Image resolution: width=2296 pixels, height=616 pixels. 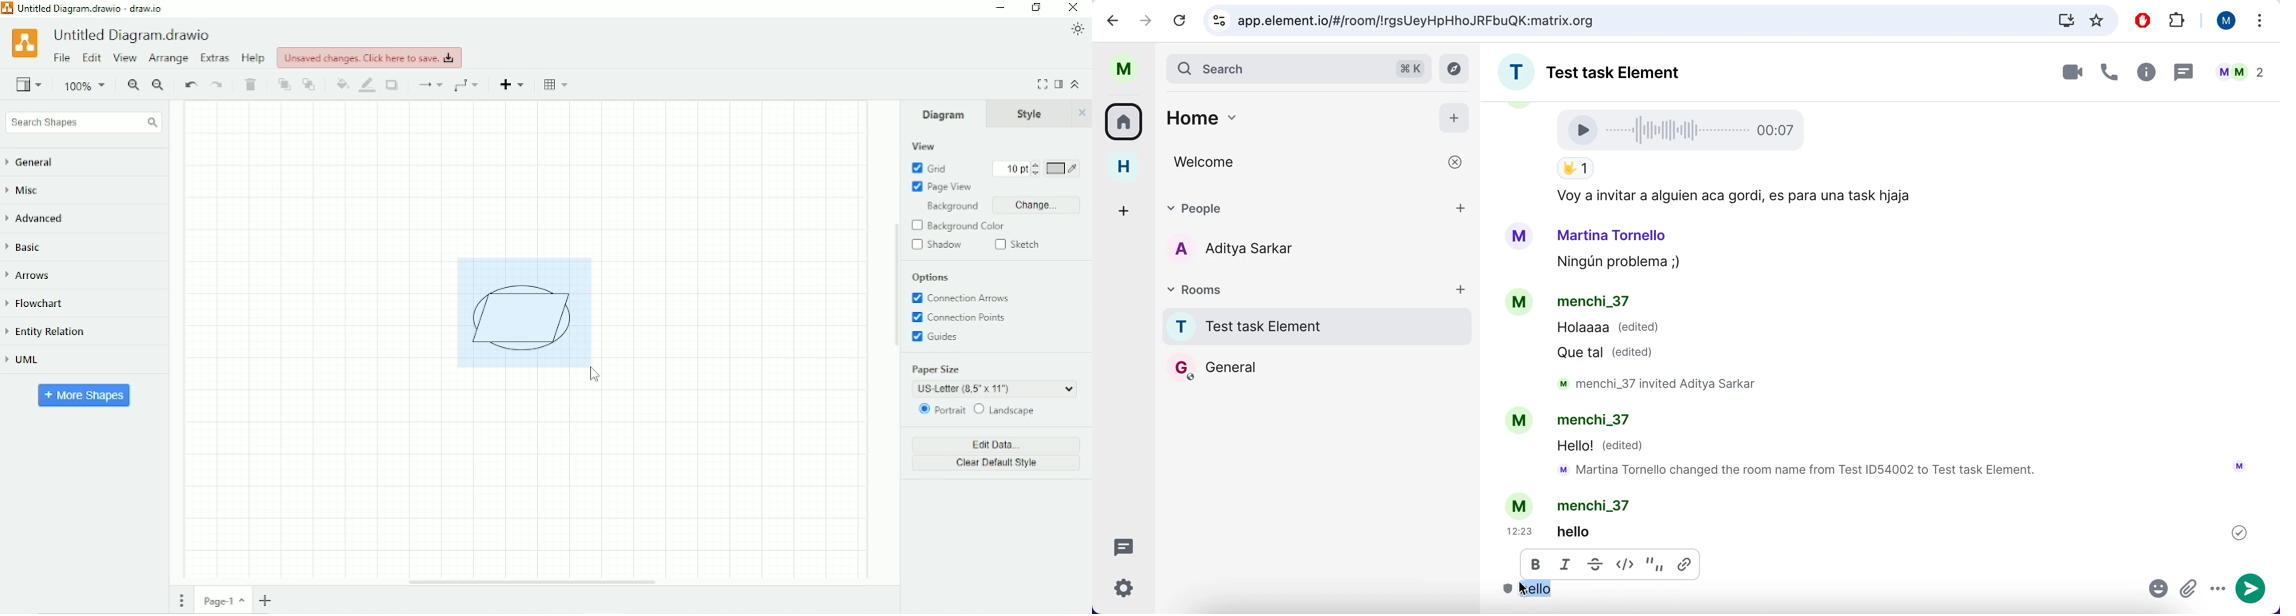 I want to click on Basic, so click(x=28, y=246).